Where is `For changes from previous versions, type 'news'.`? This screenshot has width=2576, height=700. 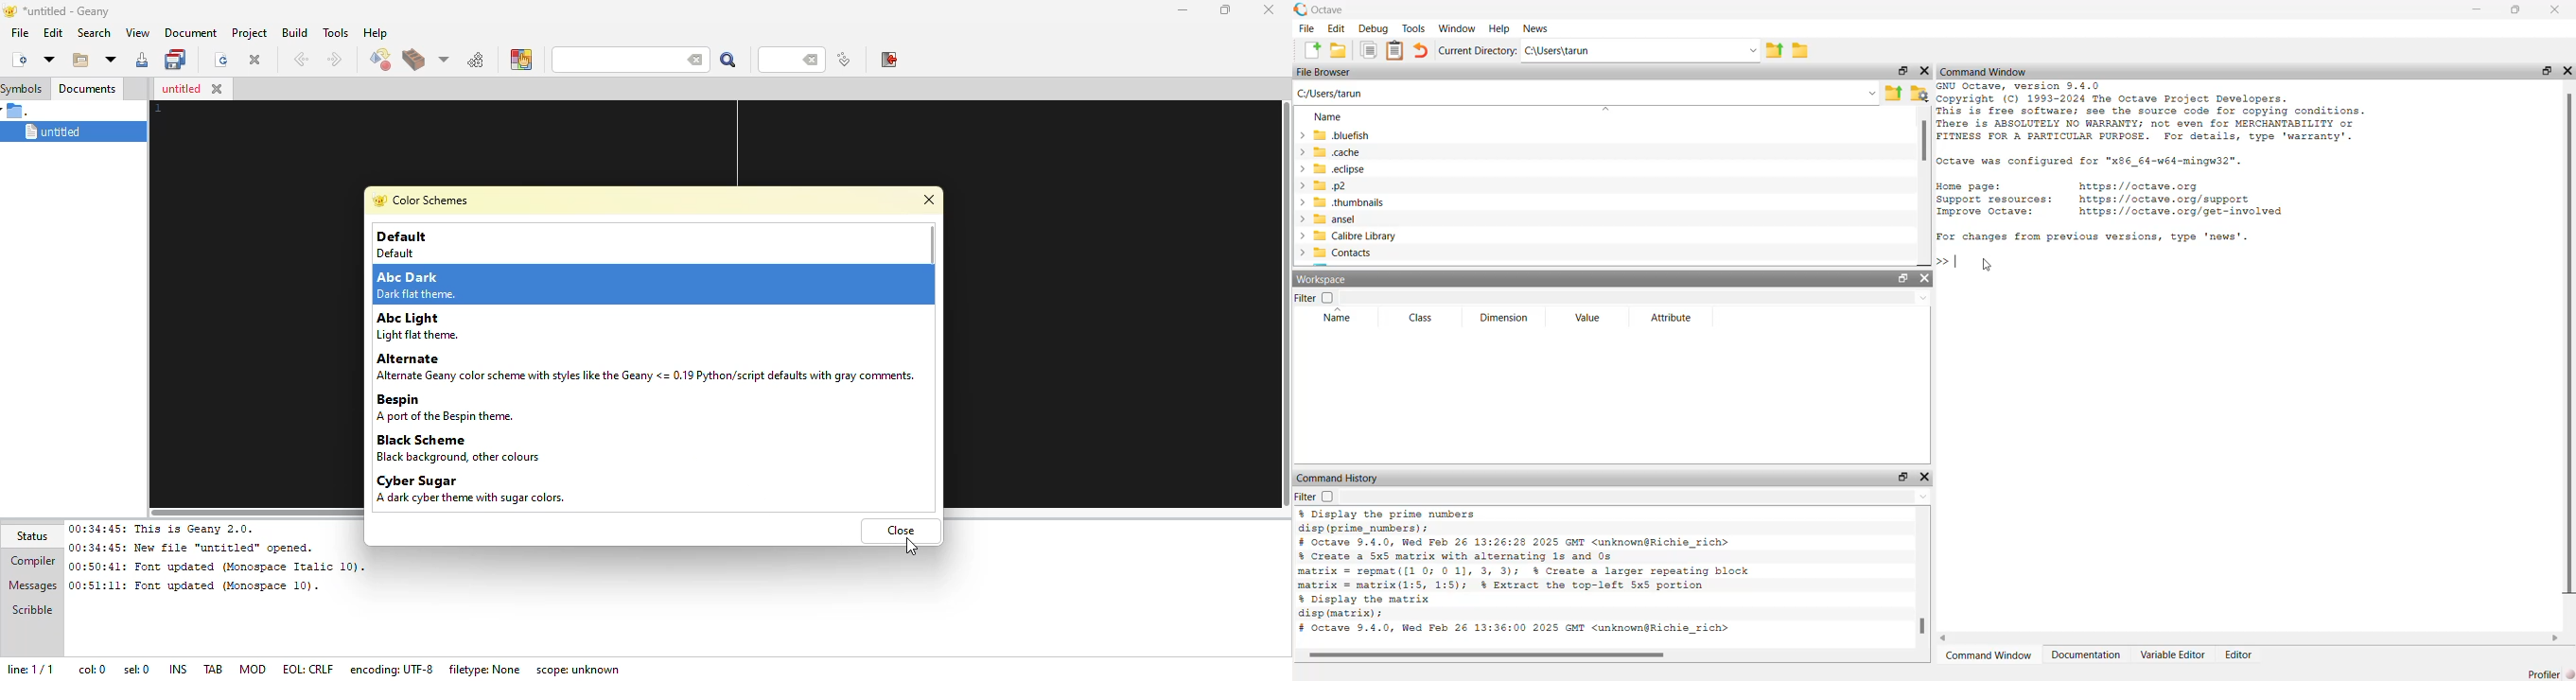 For changes from previous versions, type 'news'. is located at coordinates (2103, 237).